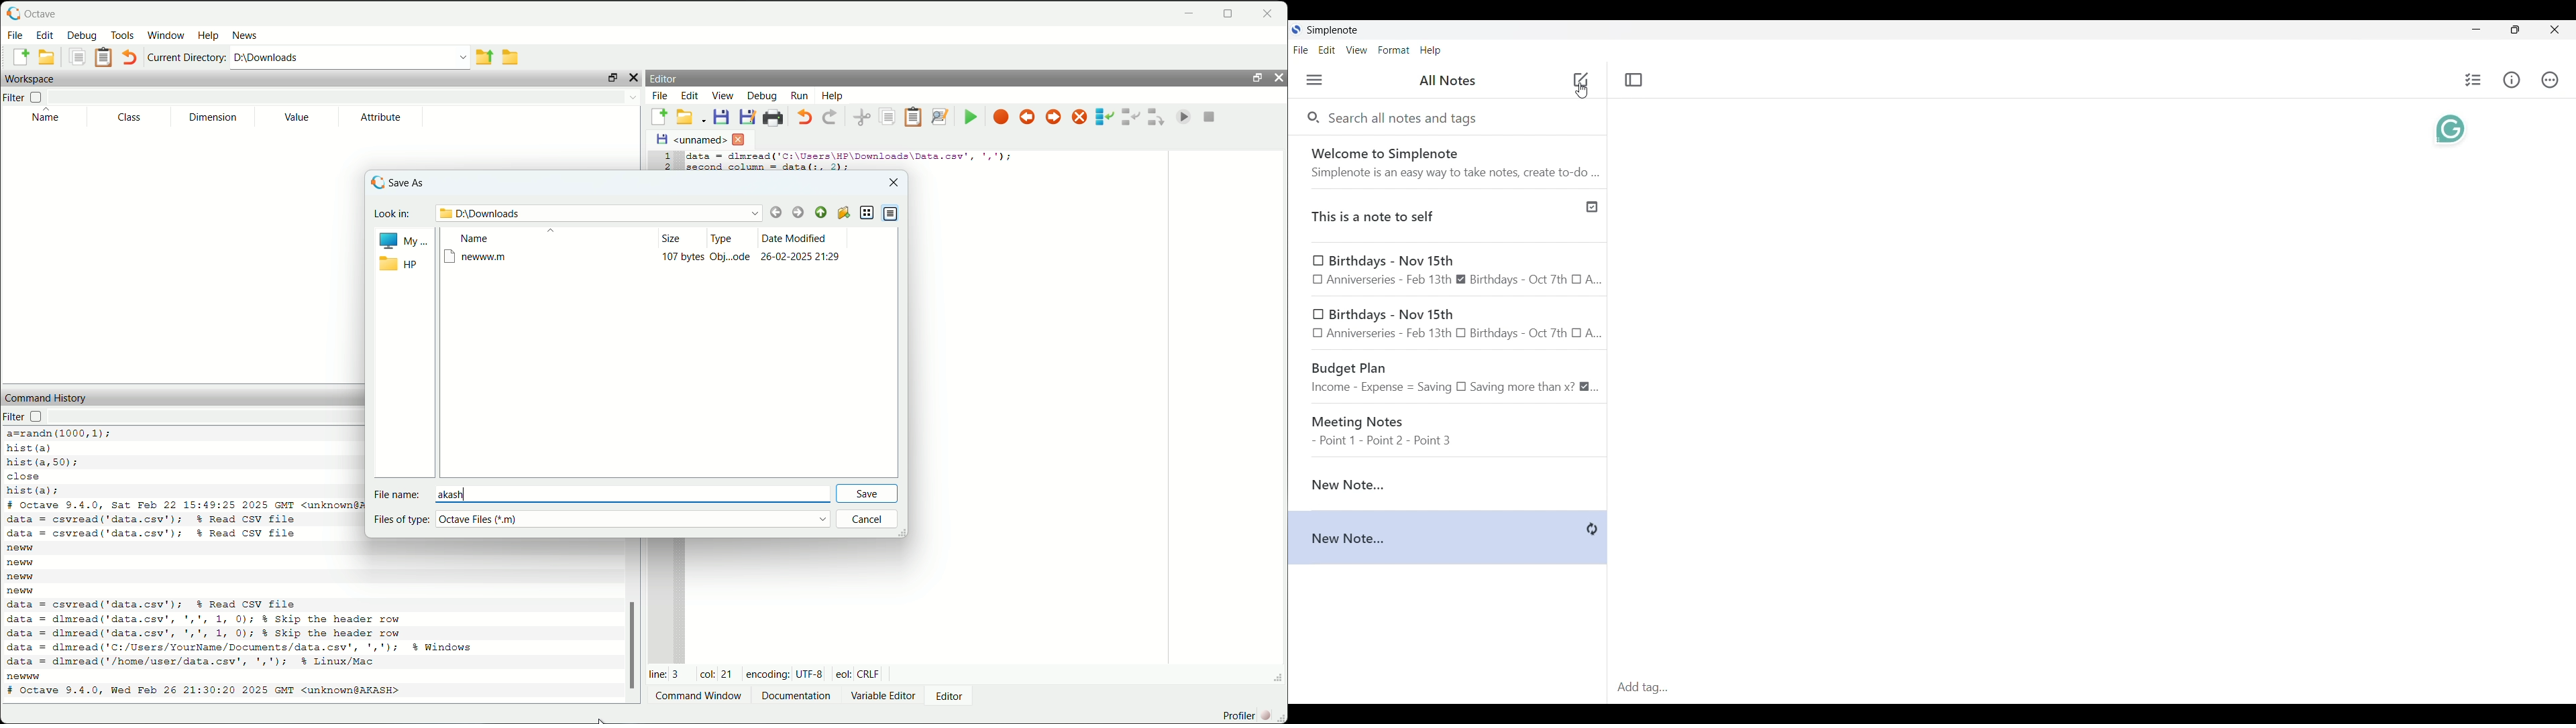  What do you see at coordinates (15, 35) in the screenshot?
I see `file` at bounding box center [15, 35].